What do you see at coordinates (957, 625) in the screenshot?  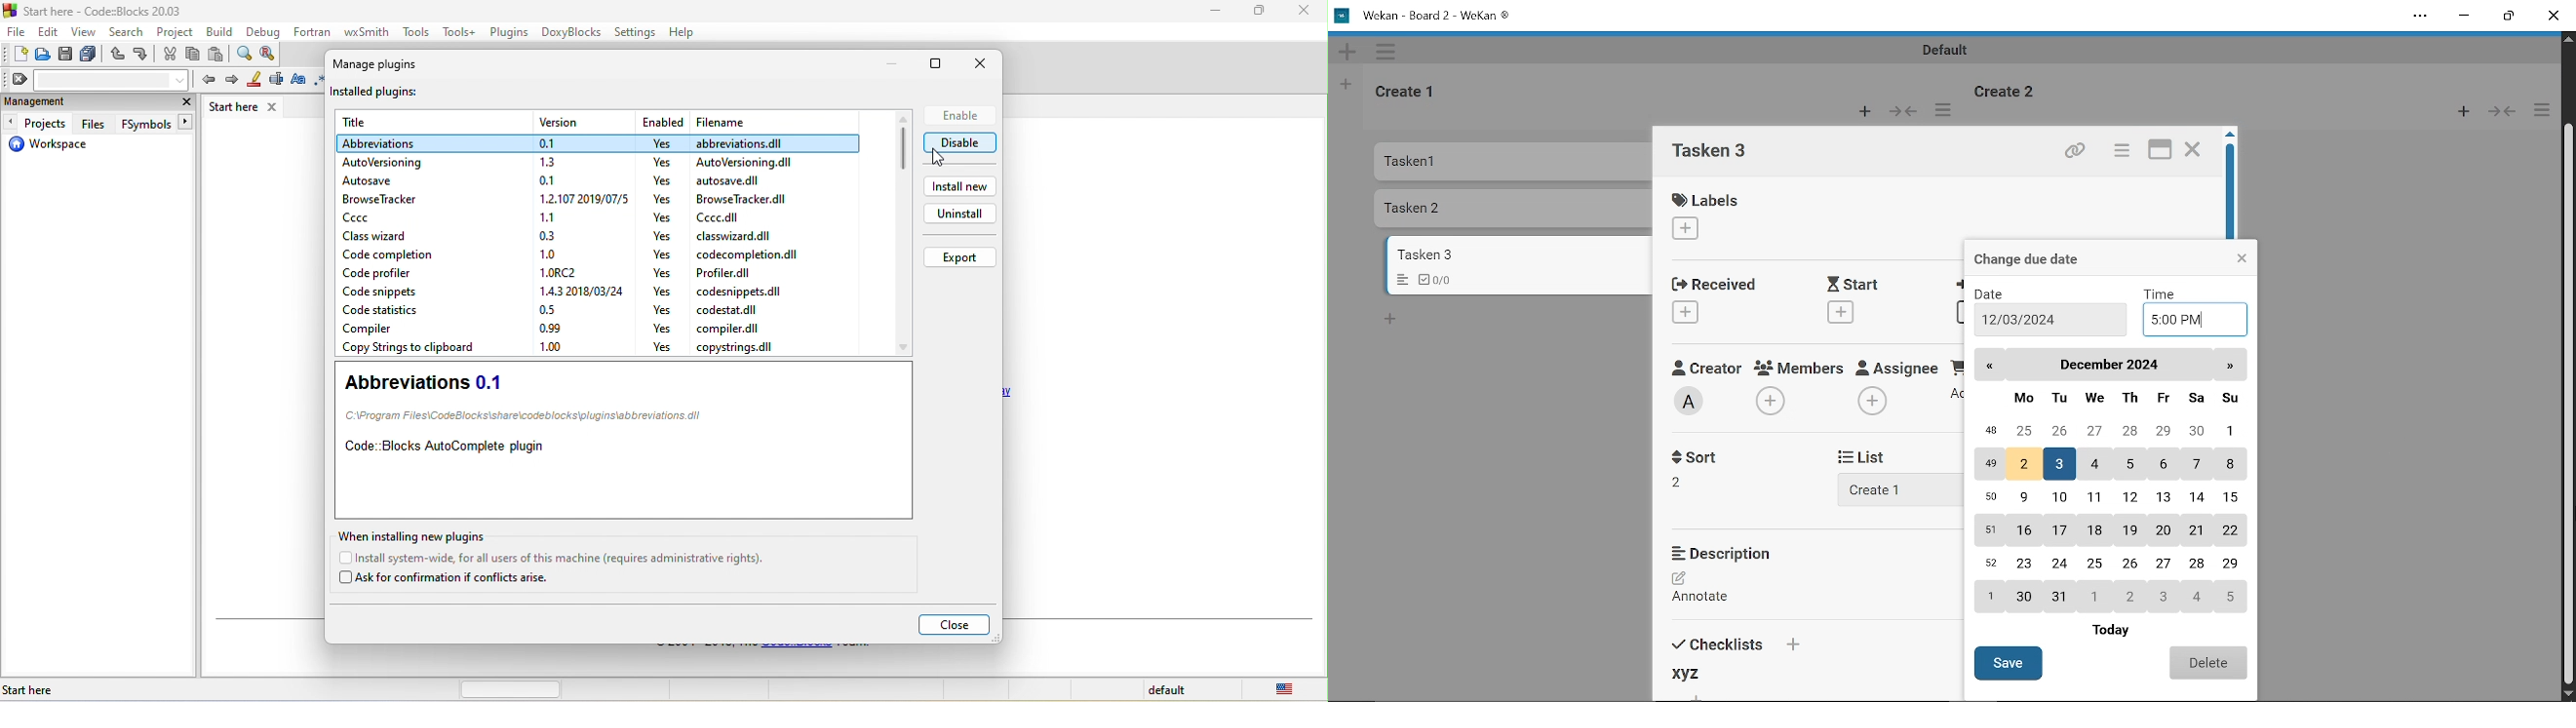 I see `close` at bounding box center [957, 625].